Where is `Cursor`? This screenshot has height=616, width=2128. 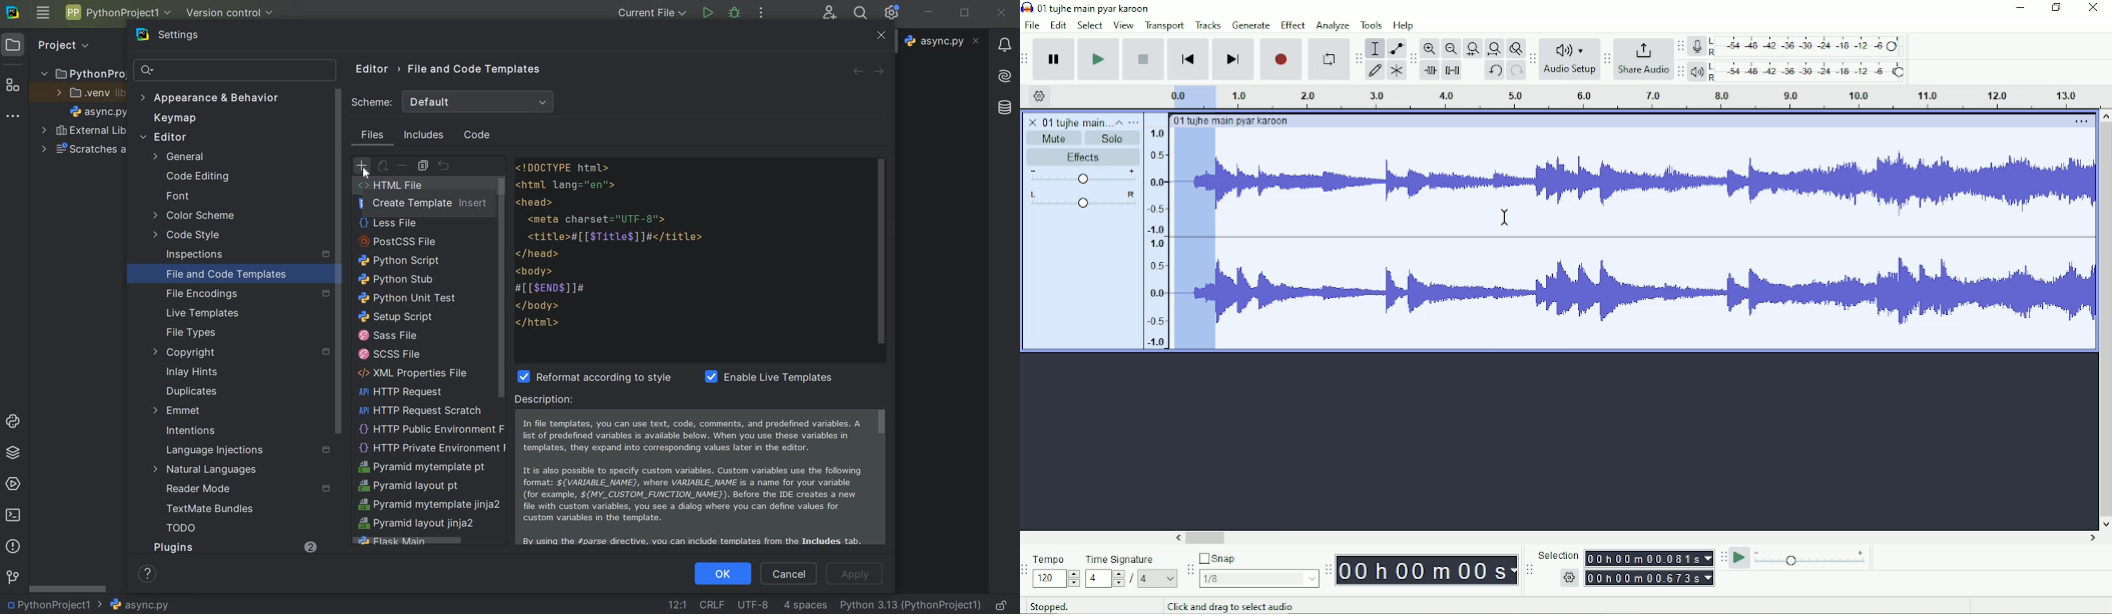
Cursor is located at coordinates (1505, 217).